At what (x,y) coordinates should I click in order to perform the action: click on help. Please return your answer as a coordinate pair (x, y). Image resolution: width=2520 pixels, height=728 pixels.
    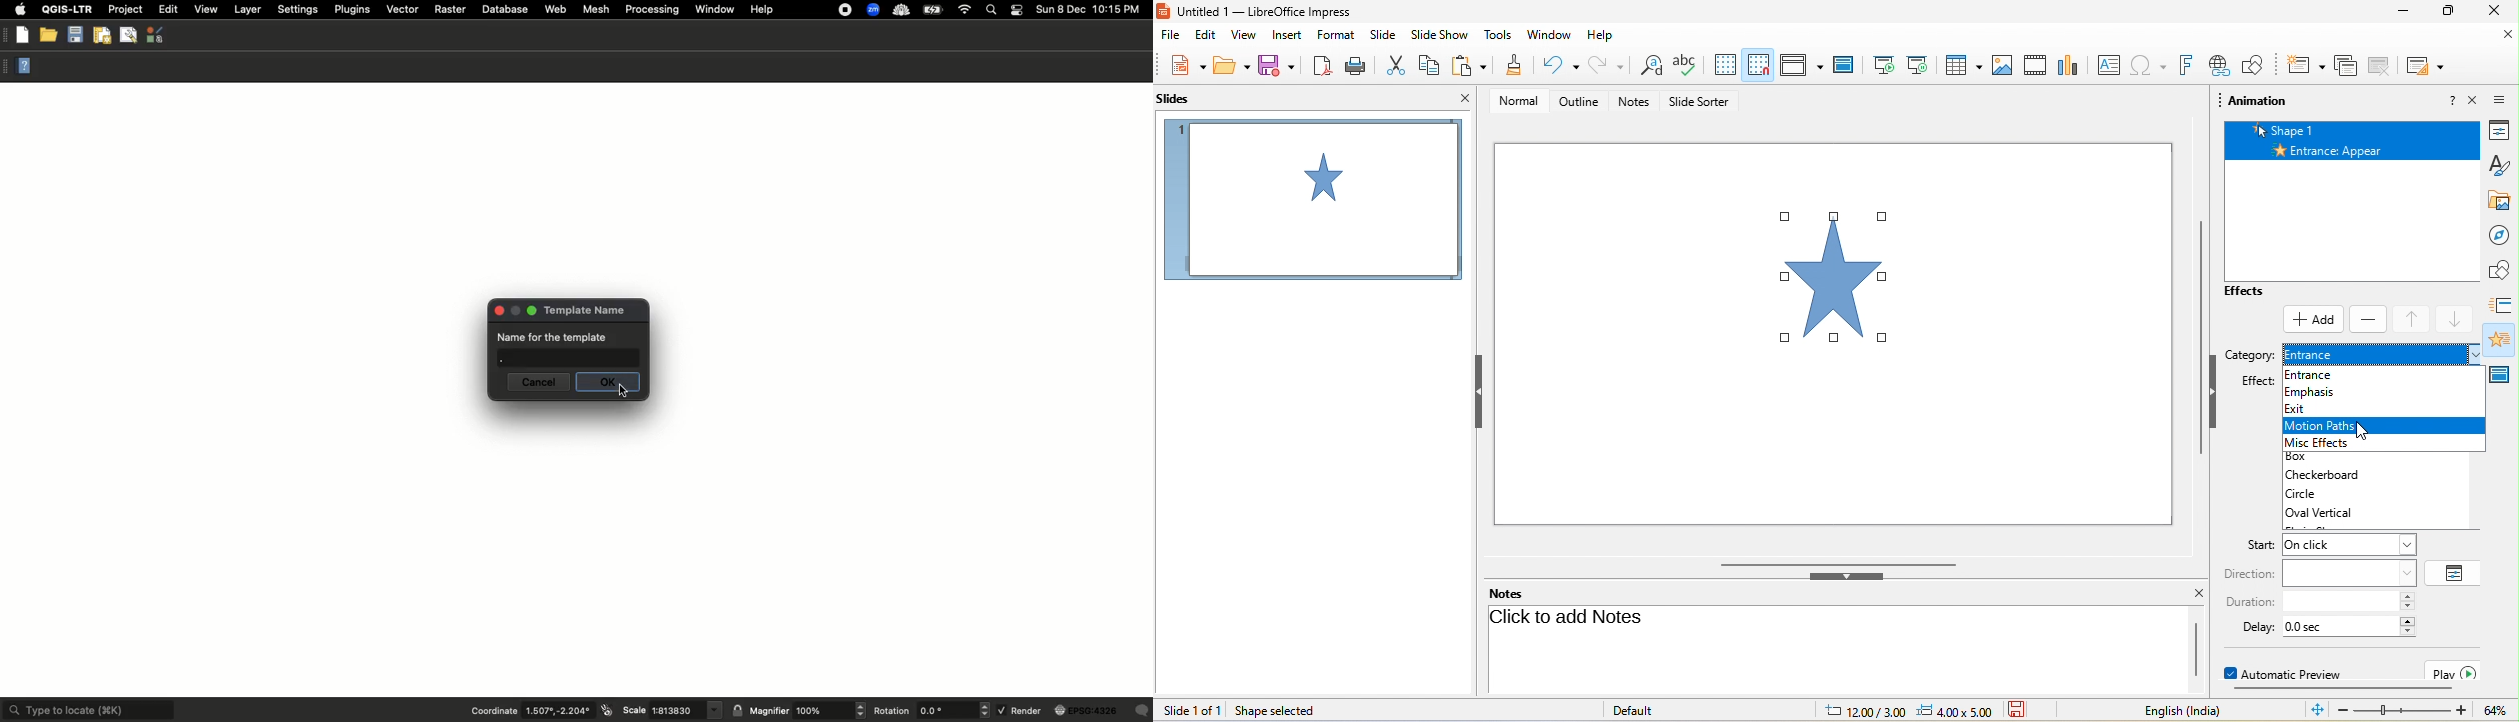
    Looking at the image, I should click on (1601, 36).